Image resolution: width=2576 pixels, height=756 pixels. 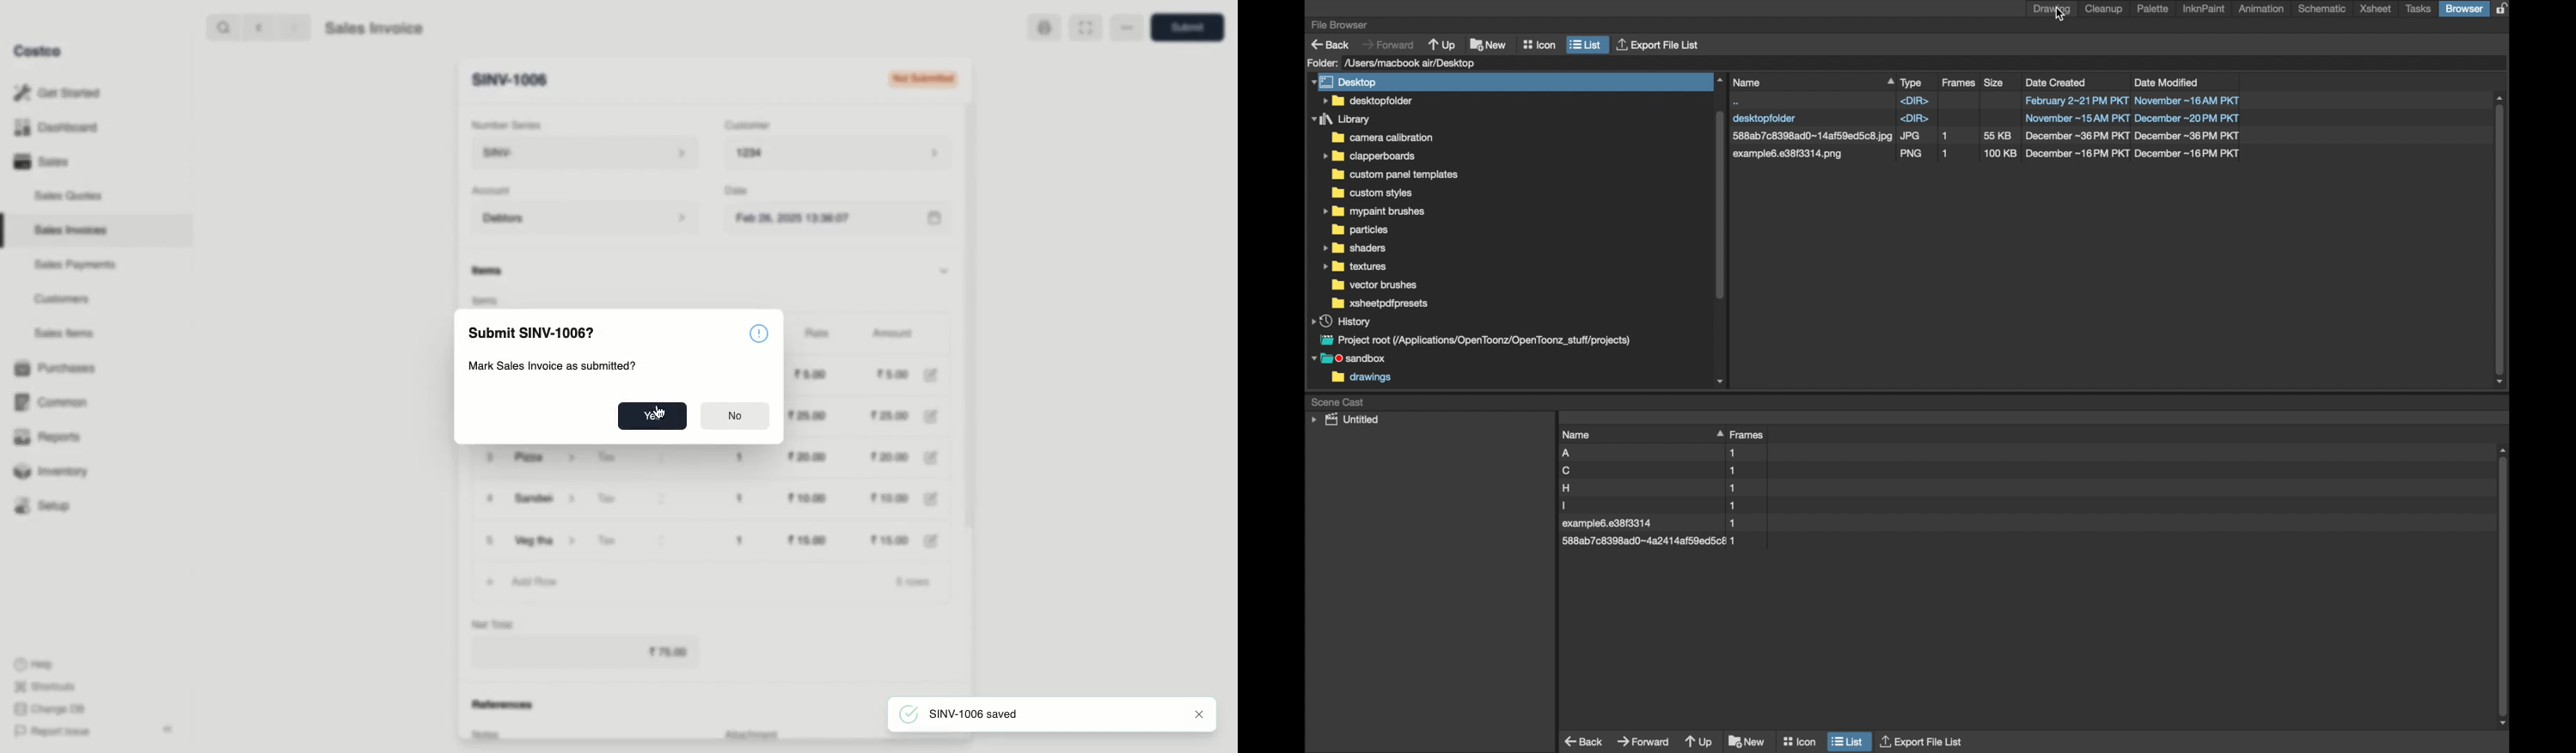 I want to click on Close, so click(x=1198, y=714).